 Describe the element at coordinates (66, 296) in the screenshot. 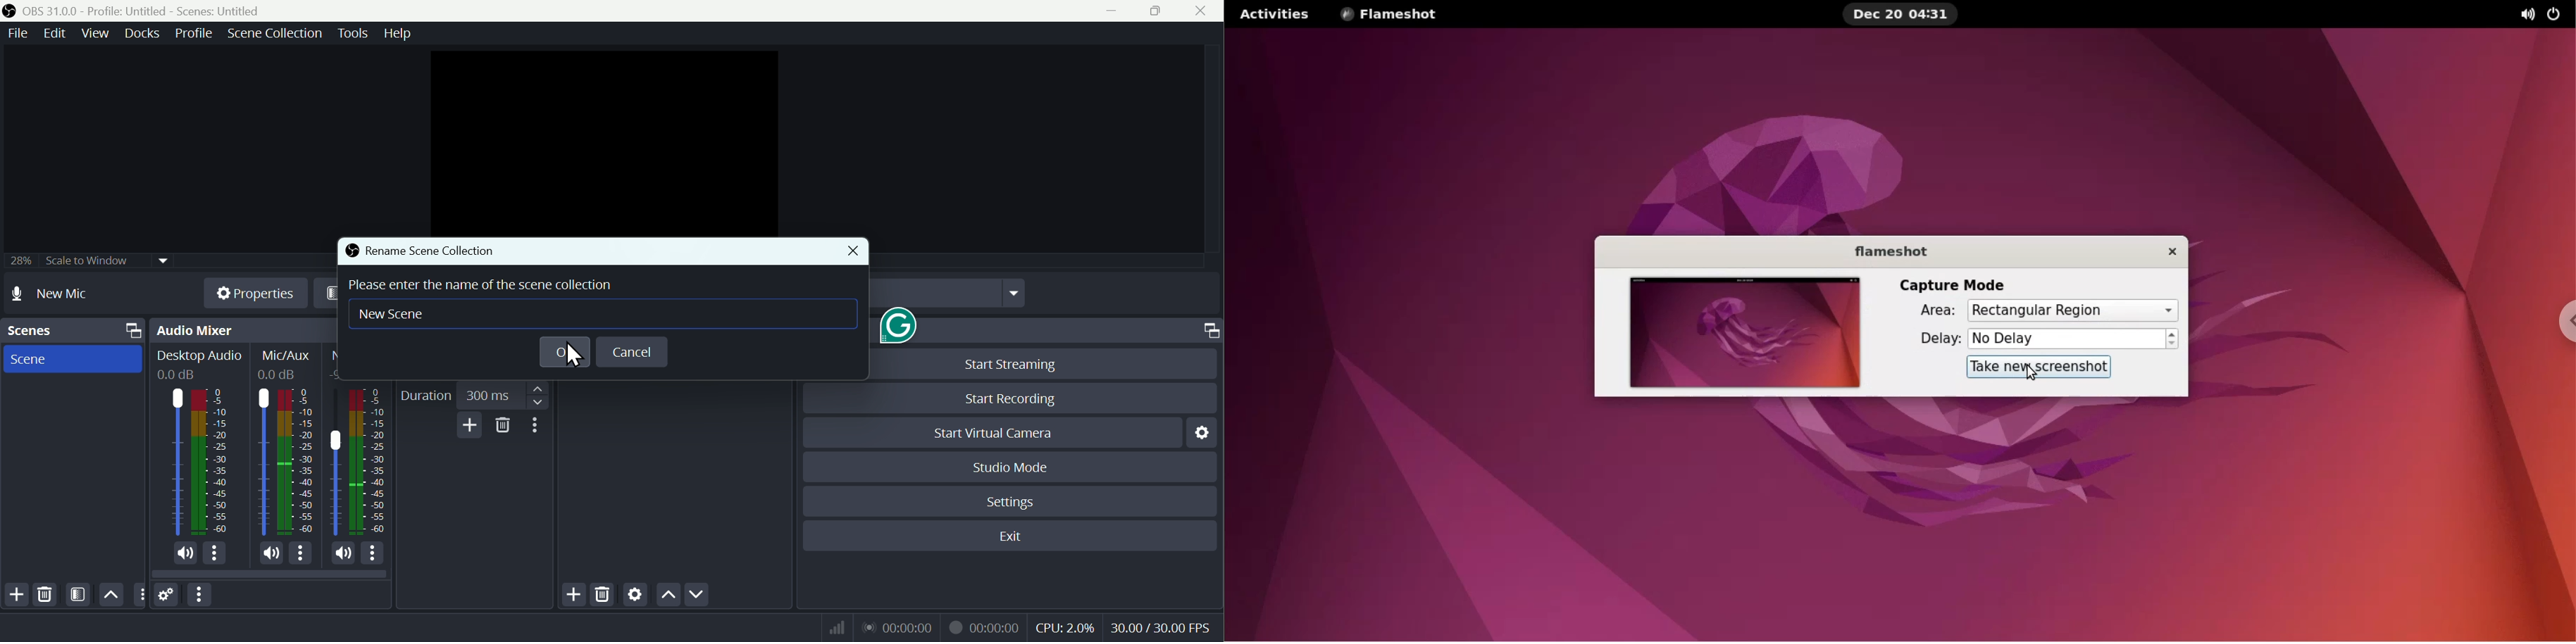

I see `New mic` at that location.